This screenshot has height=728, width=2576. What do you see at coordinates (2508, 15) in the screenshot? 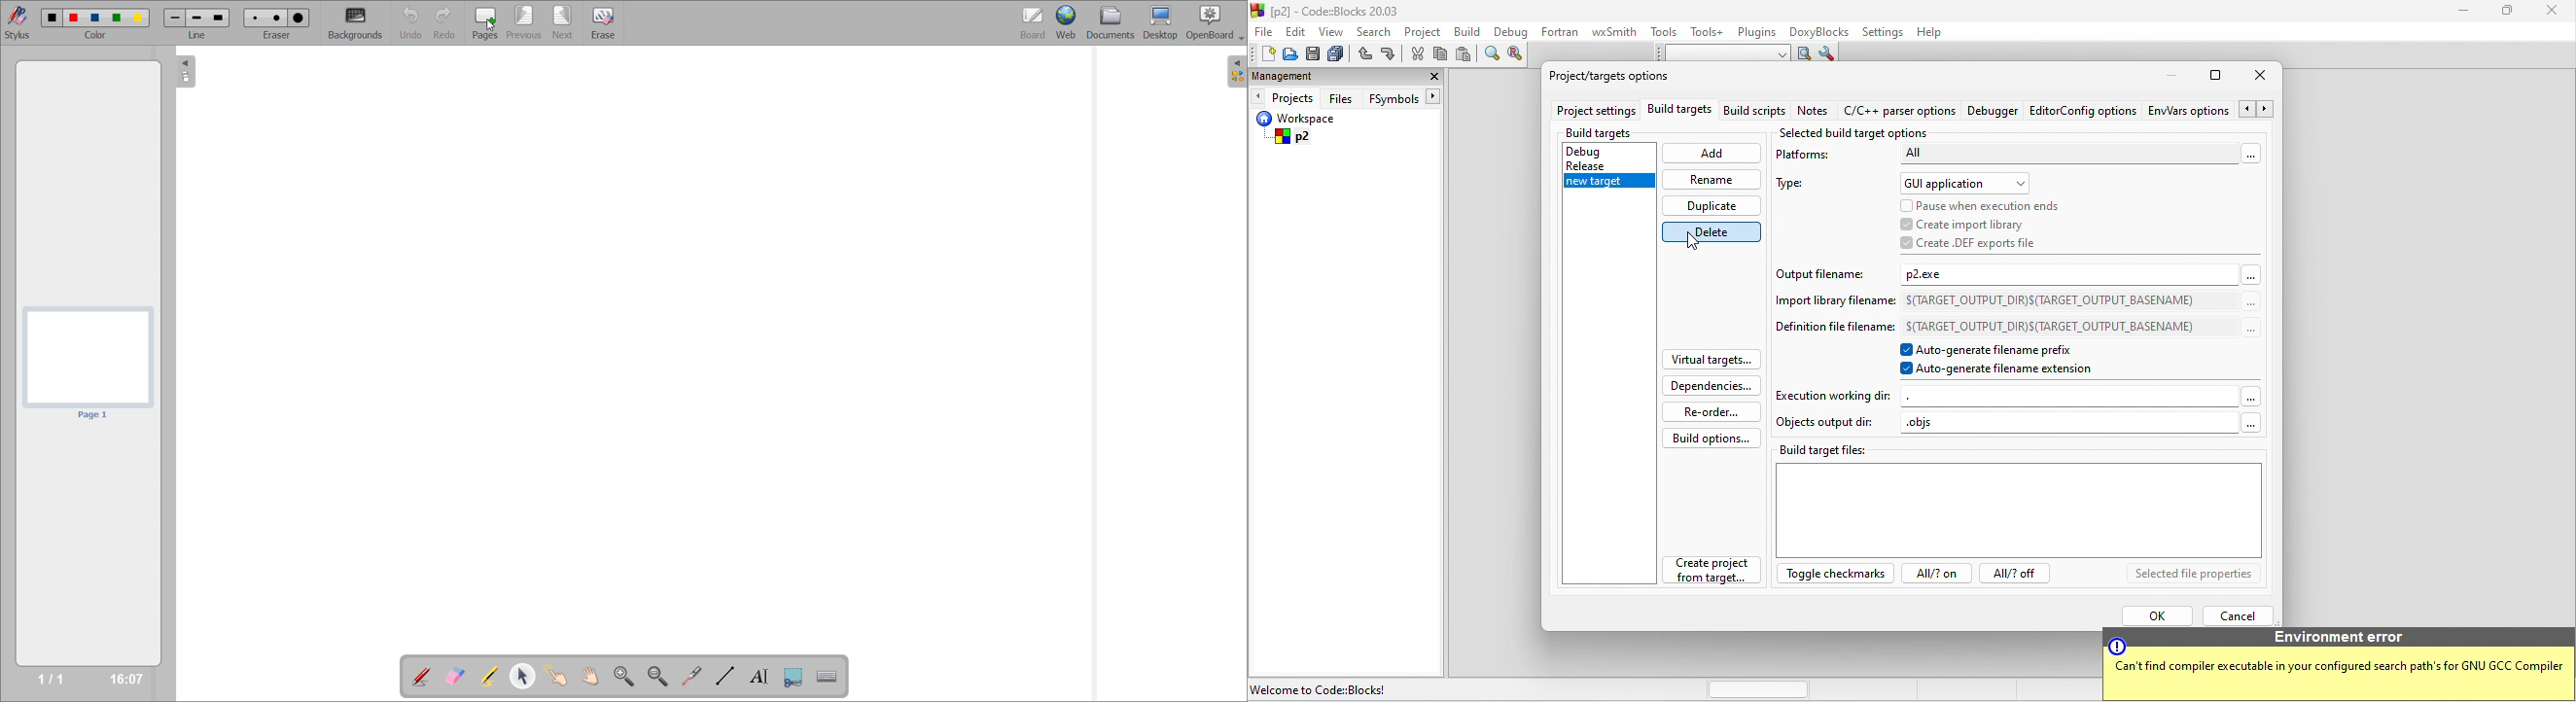
I see `maximize` at bounding box center [2508, 15].